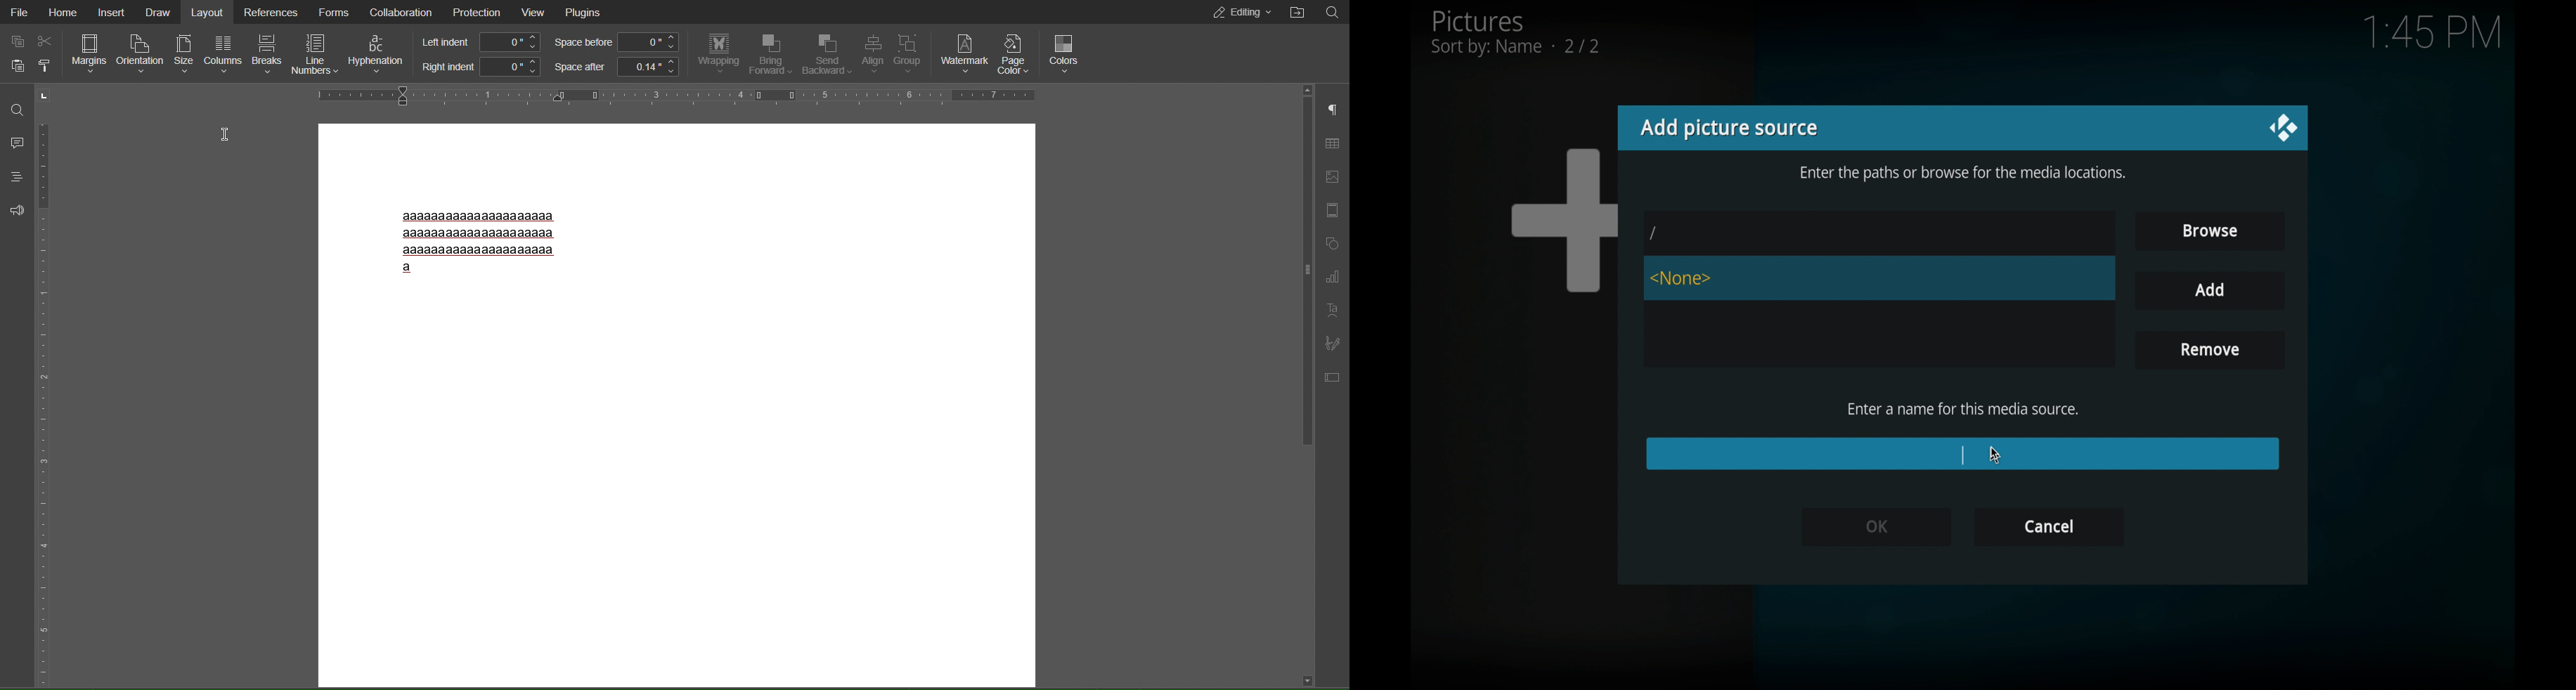  Describe the element at coordinates (1333, 341) in the screenshot. I see `Signature` at that location.